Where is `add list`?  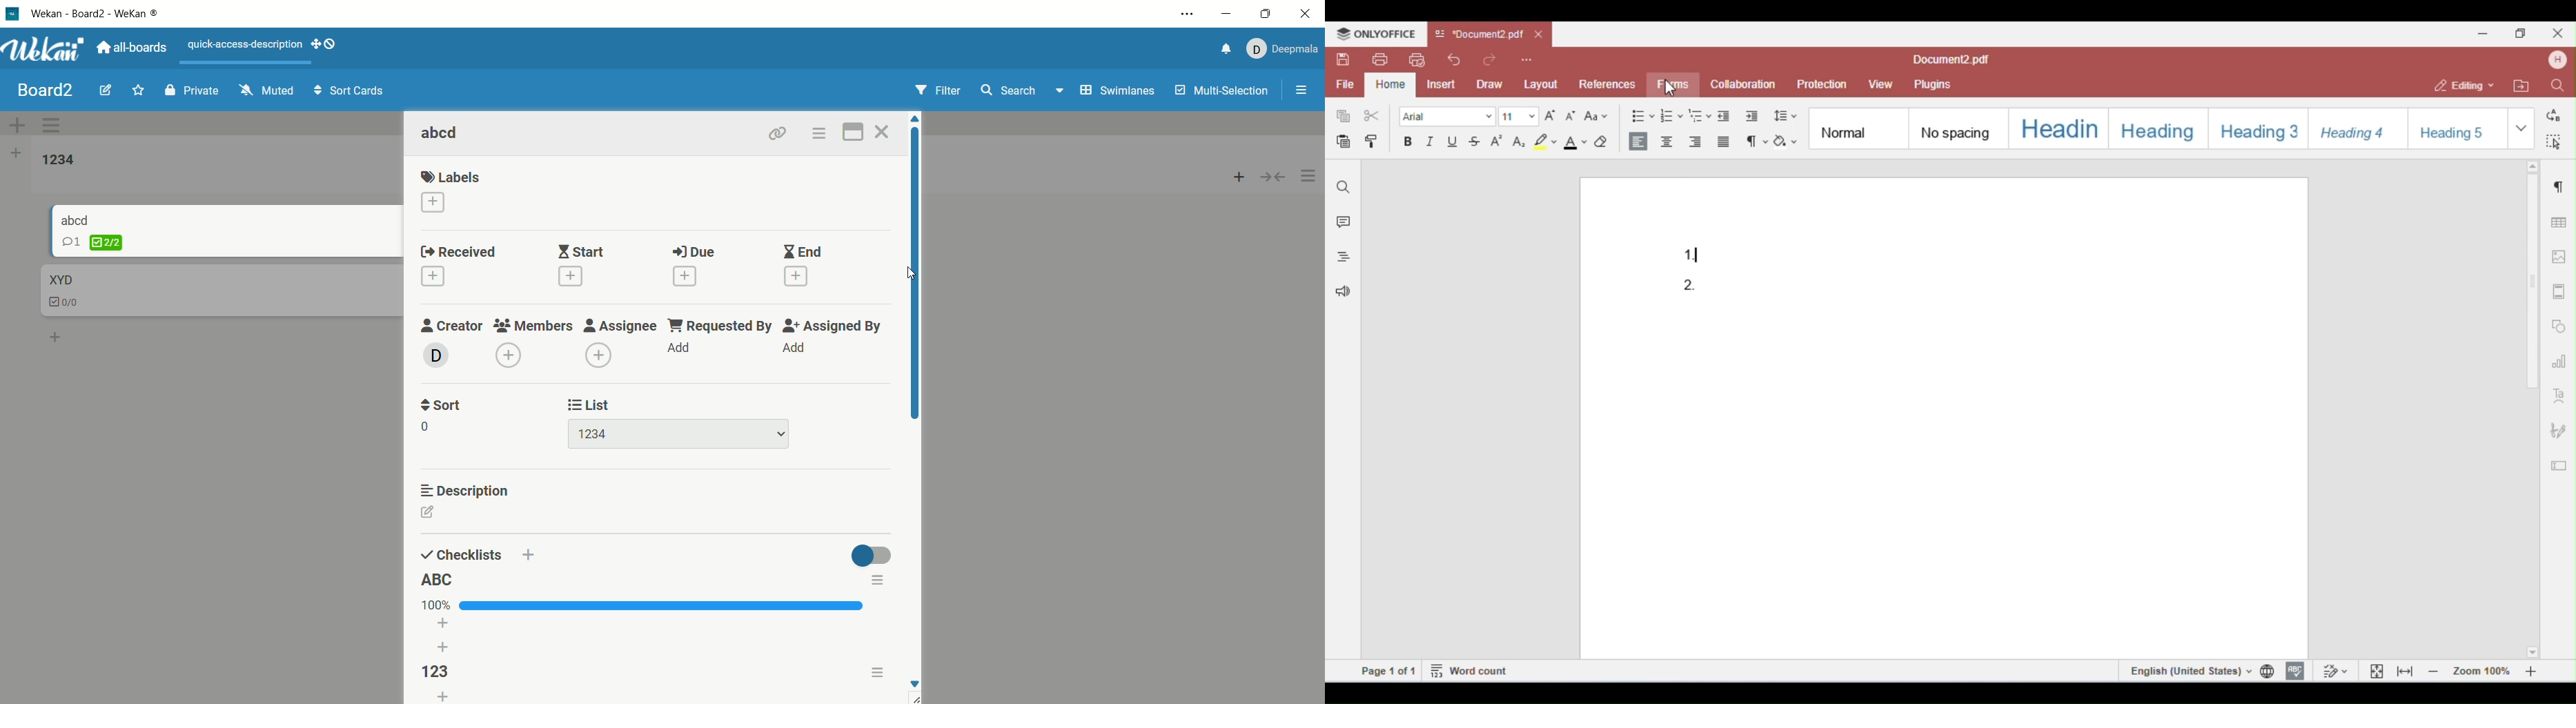
add list is located at coordinates (16, 155).